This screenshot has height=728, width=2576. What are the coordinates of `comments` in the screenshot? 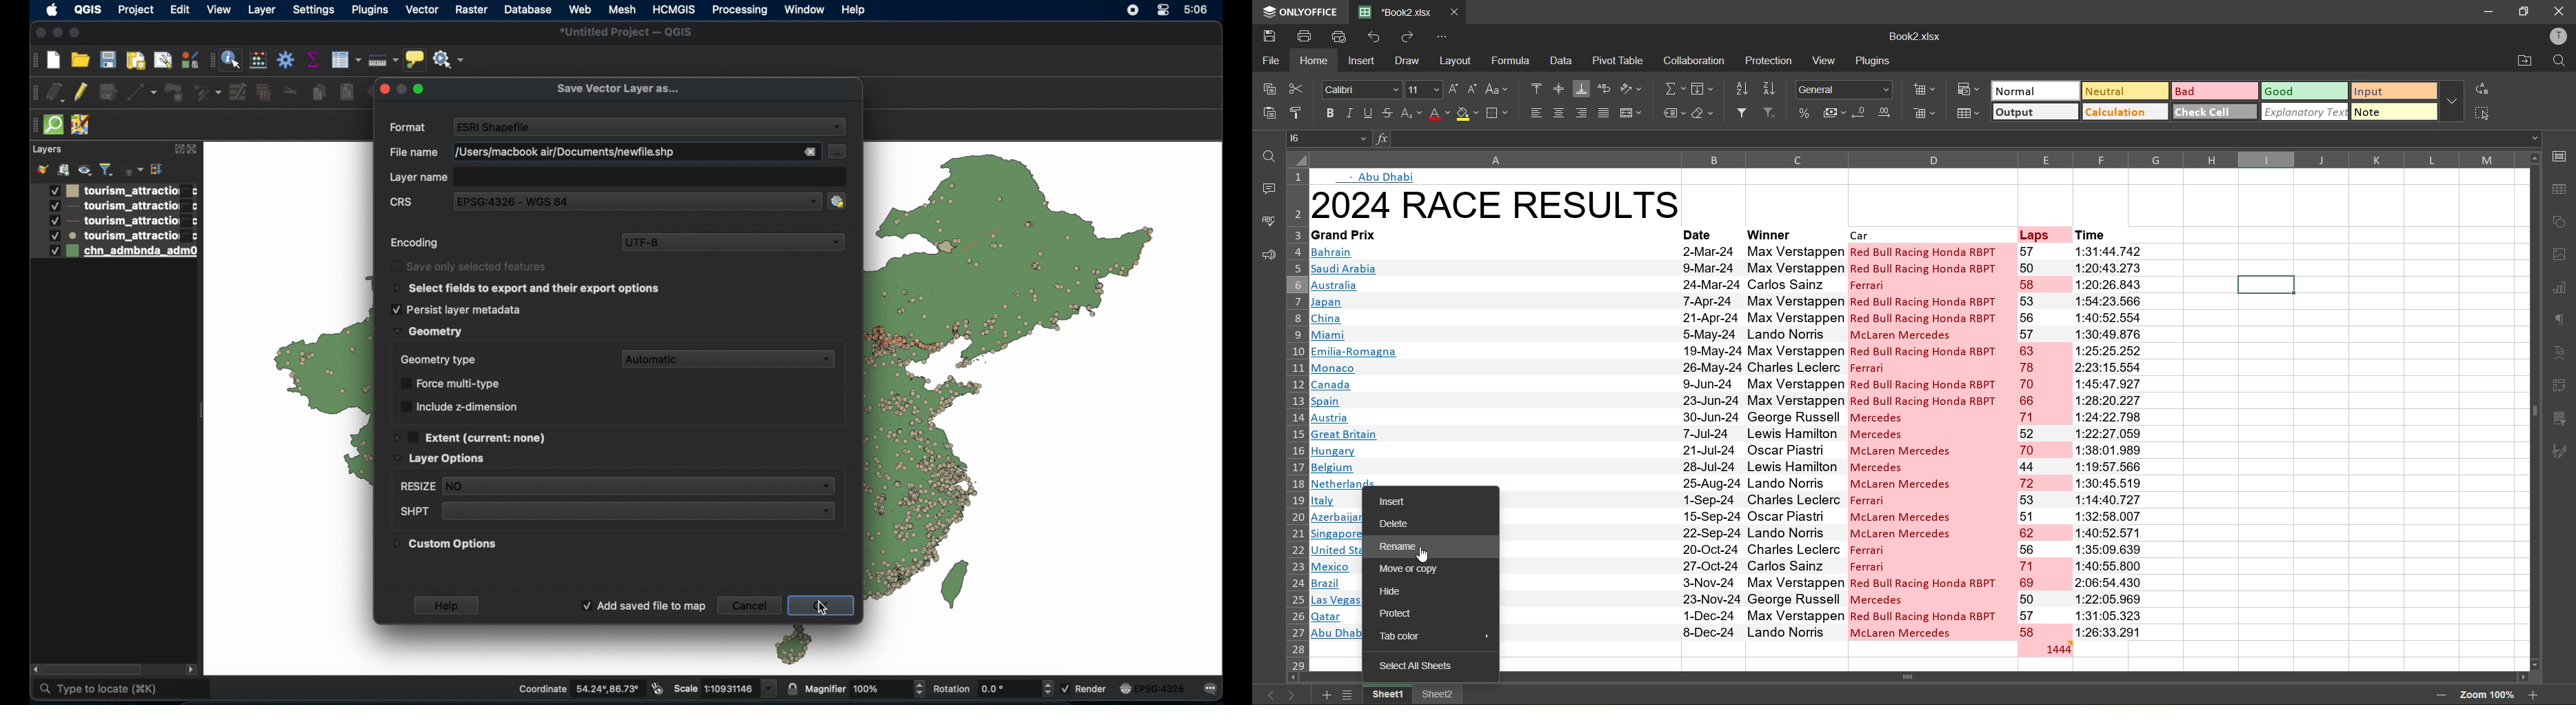 It's located at (1267, 190).